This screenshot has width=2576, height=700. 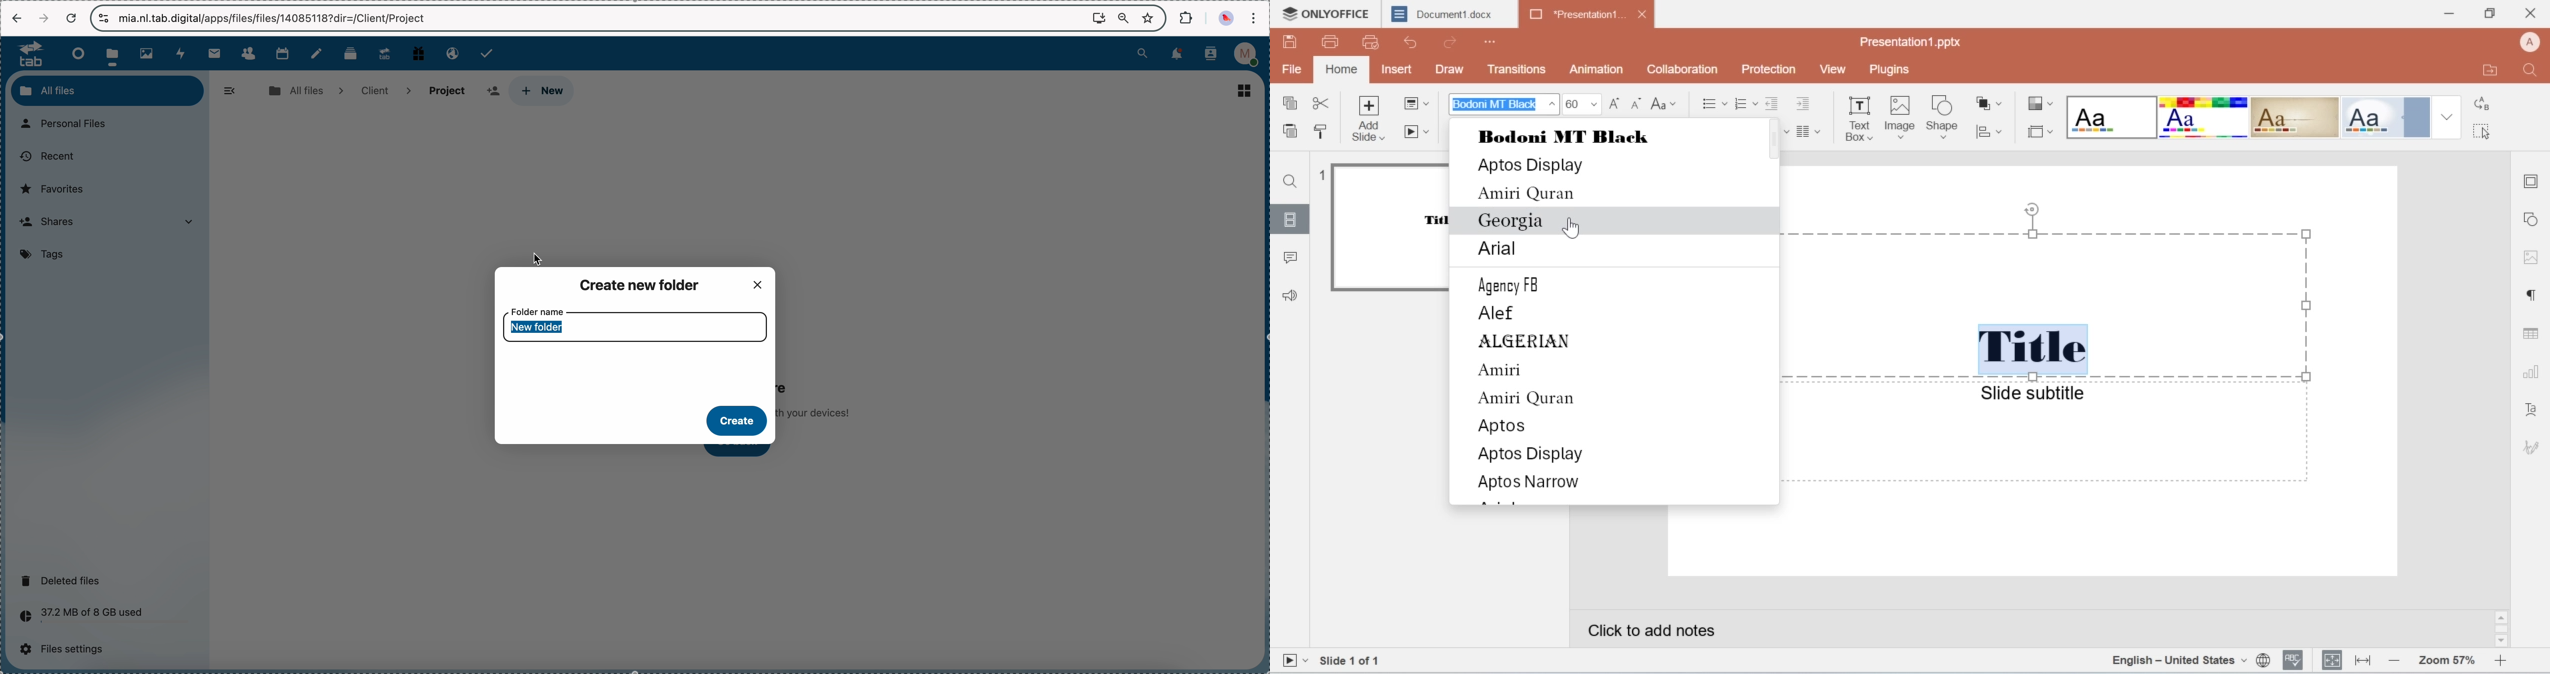 I want to click on navigate back, so click(x=17, y=19).